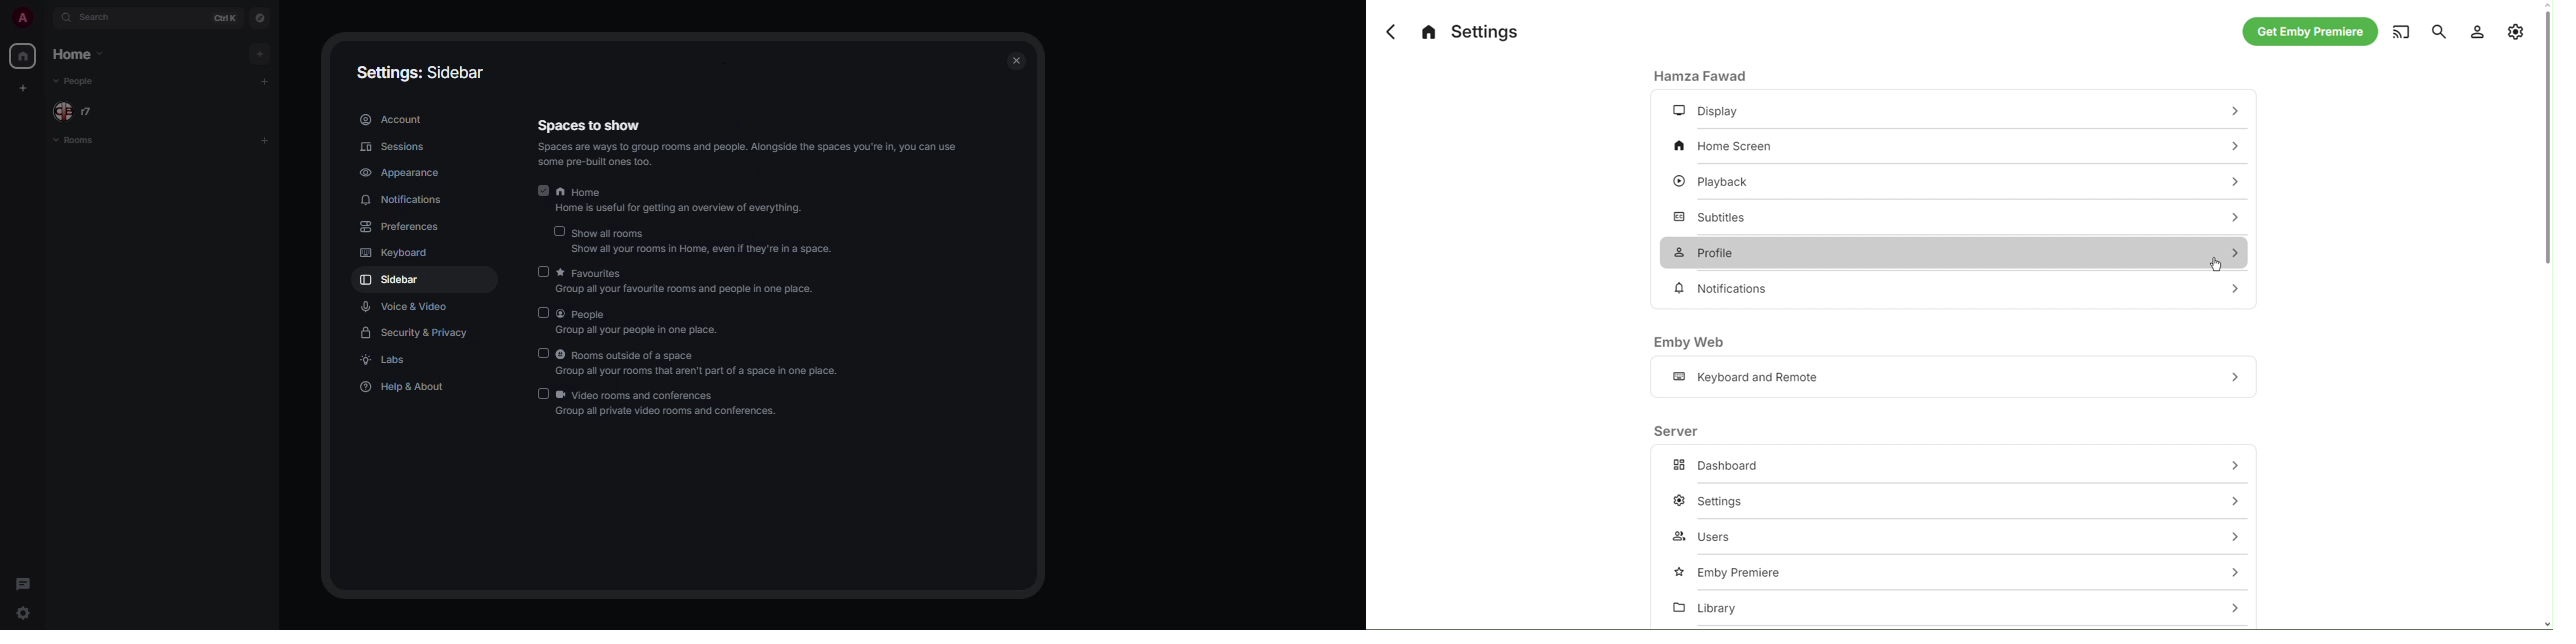 Image resolution: width=2576 pixels, height=644 pixels. Describe the element at coordinates (423, 71) in the screenshot. I see `settings: sidebar` at that location.